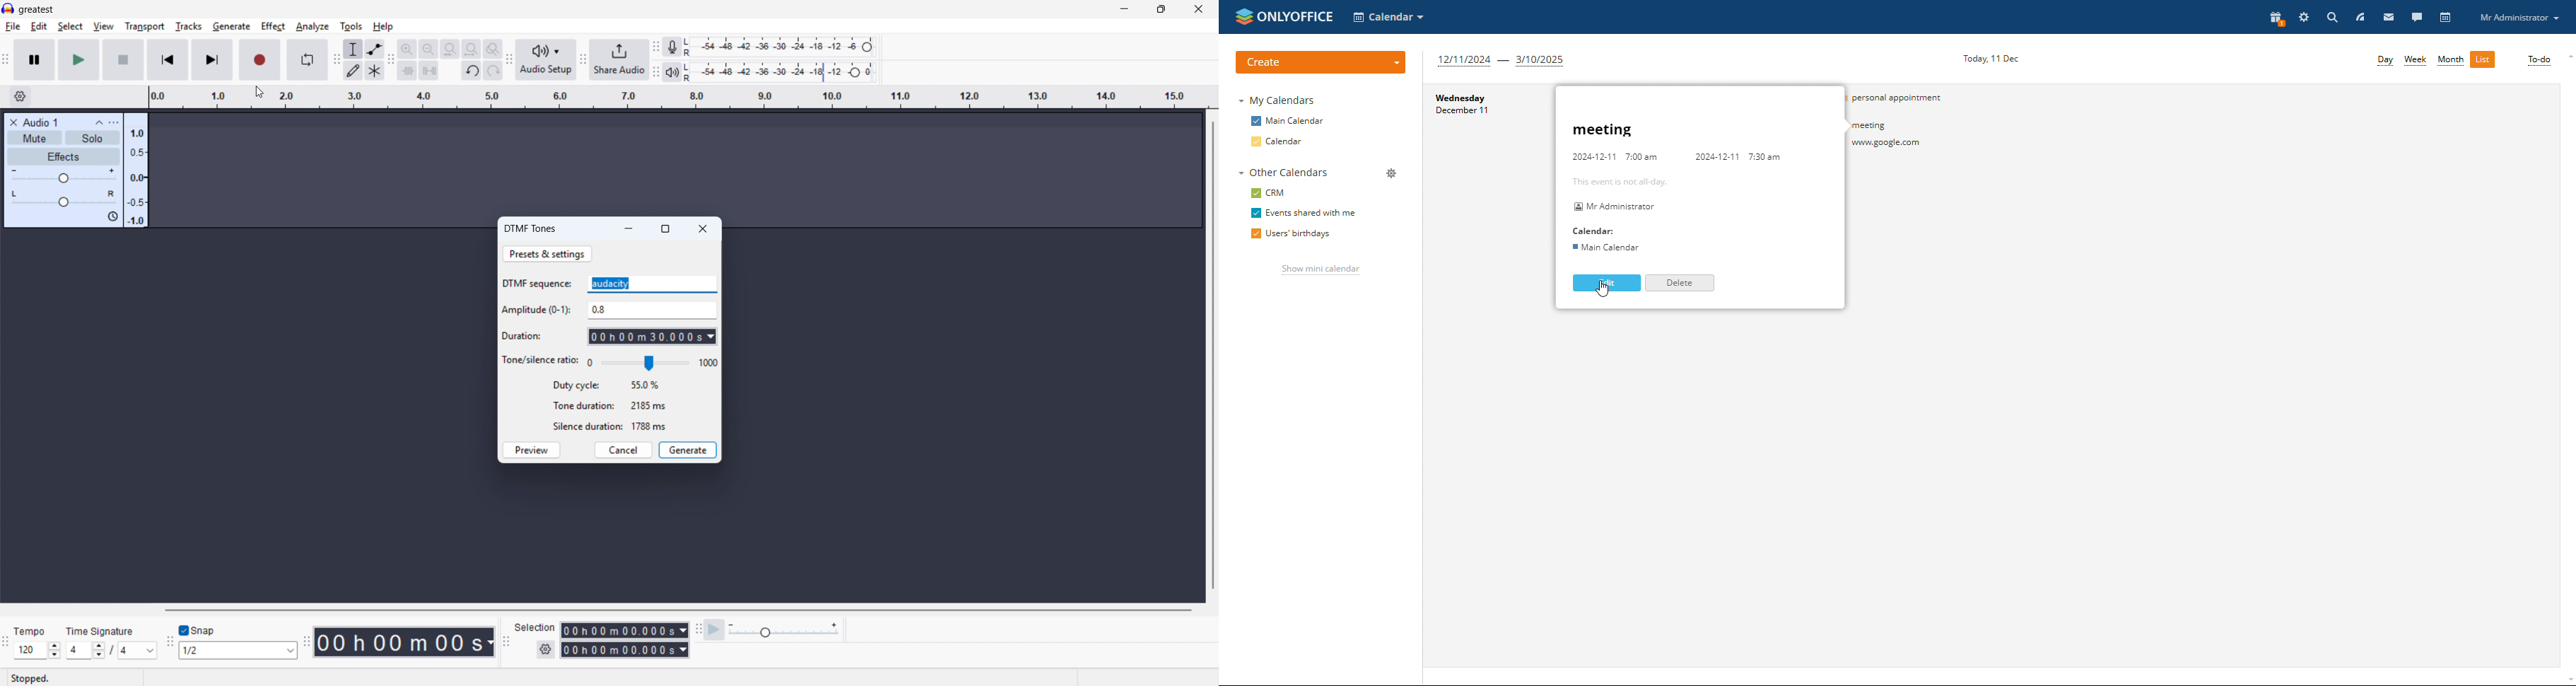 The image size is (2576, 700). I want to click on skip to start, so click(168, 59).